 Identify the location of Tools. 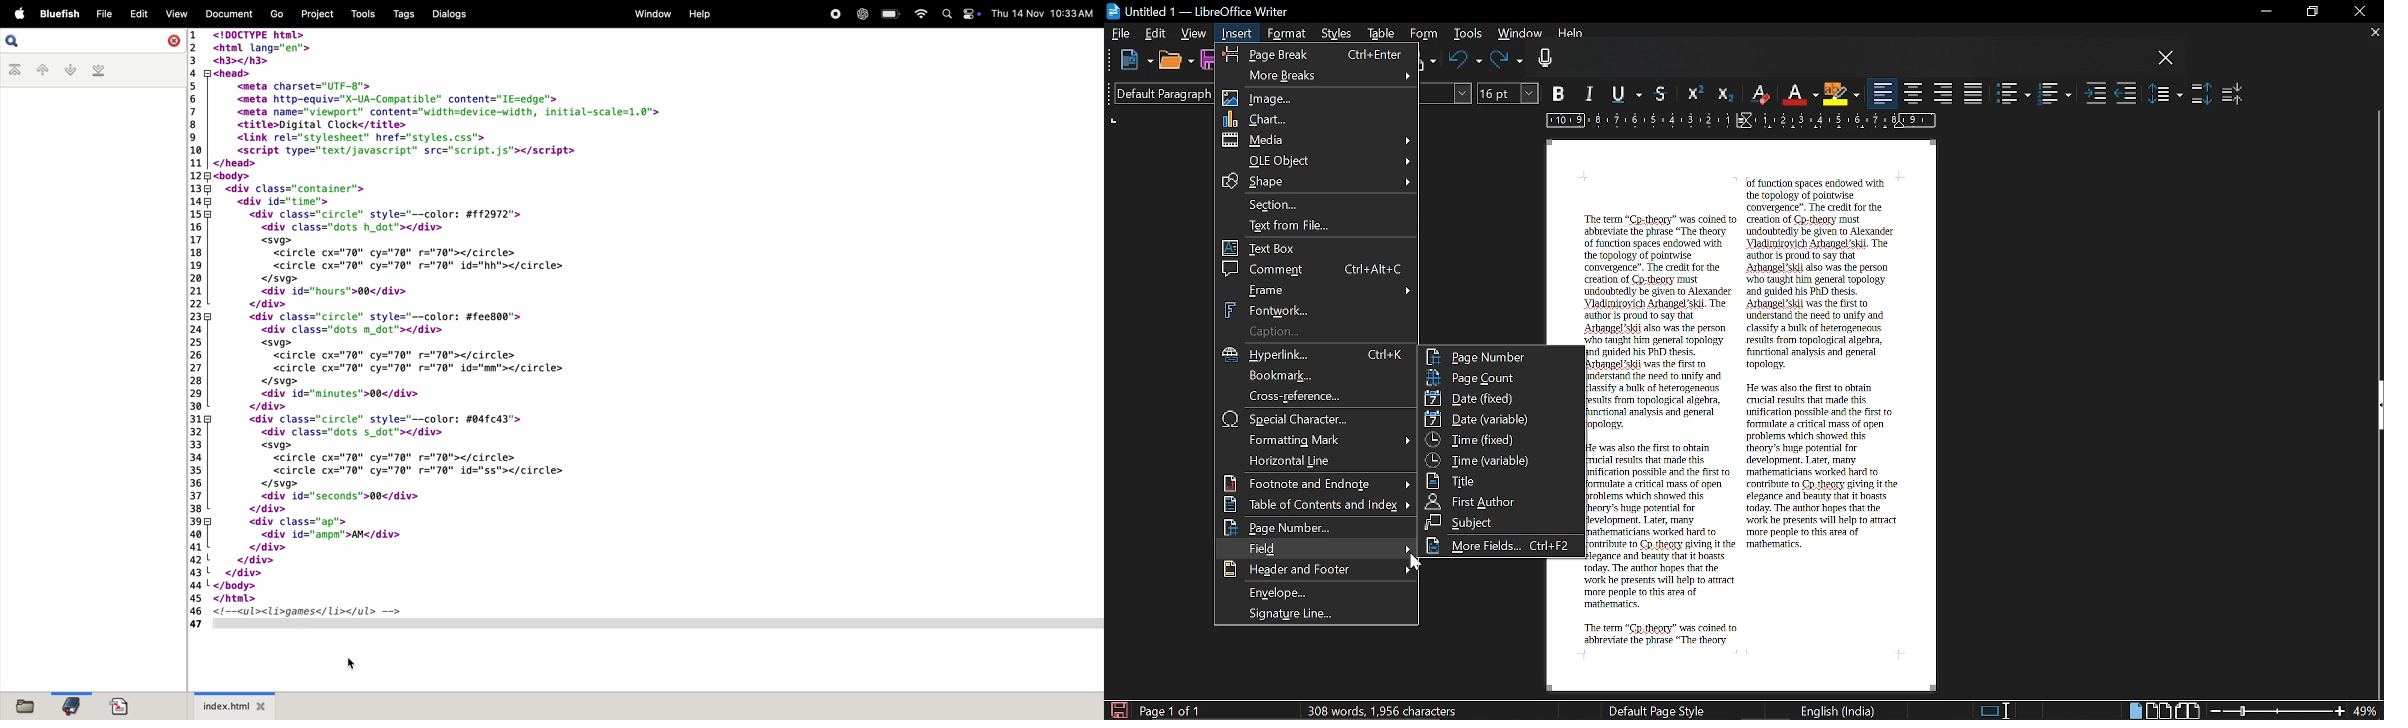
(1466, 35).